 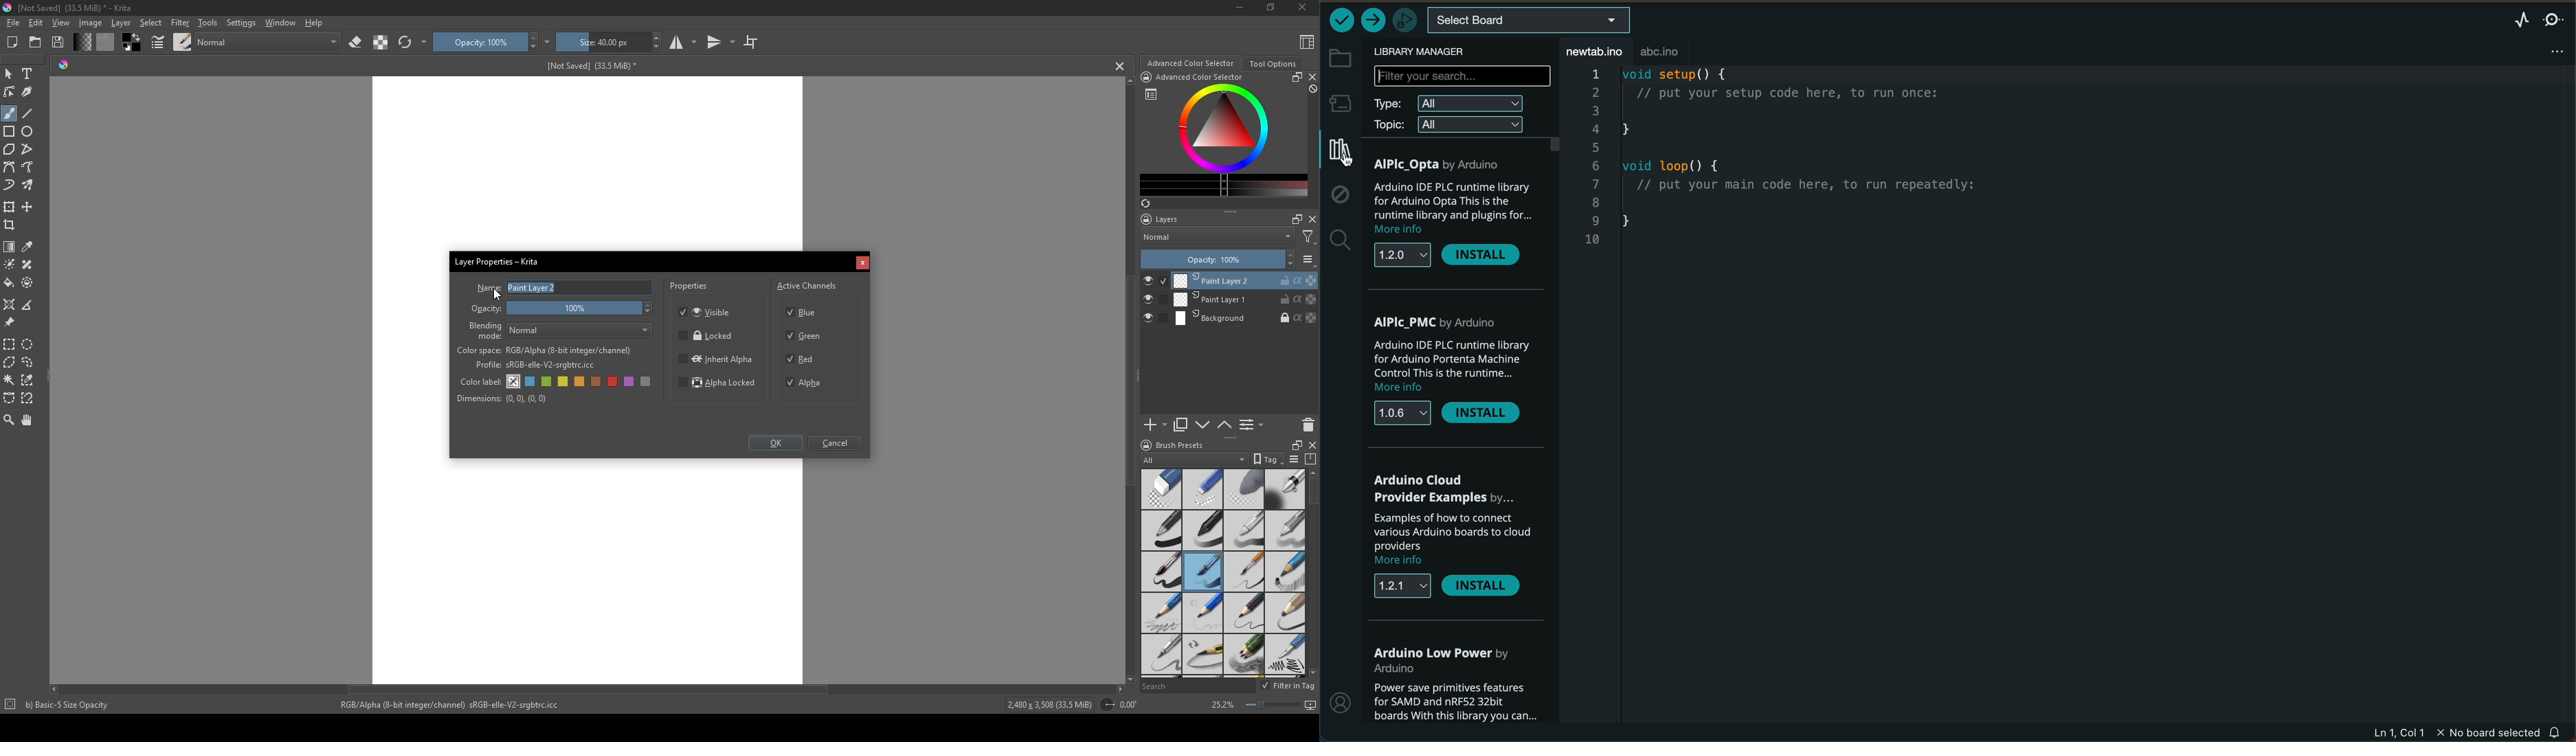 I want to click on resize, so click(x=1269, y=8).